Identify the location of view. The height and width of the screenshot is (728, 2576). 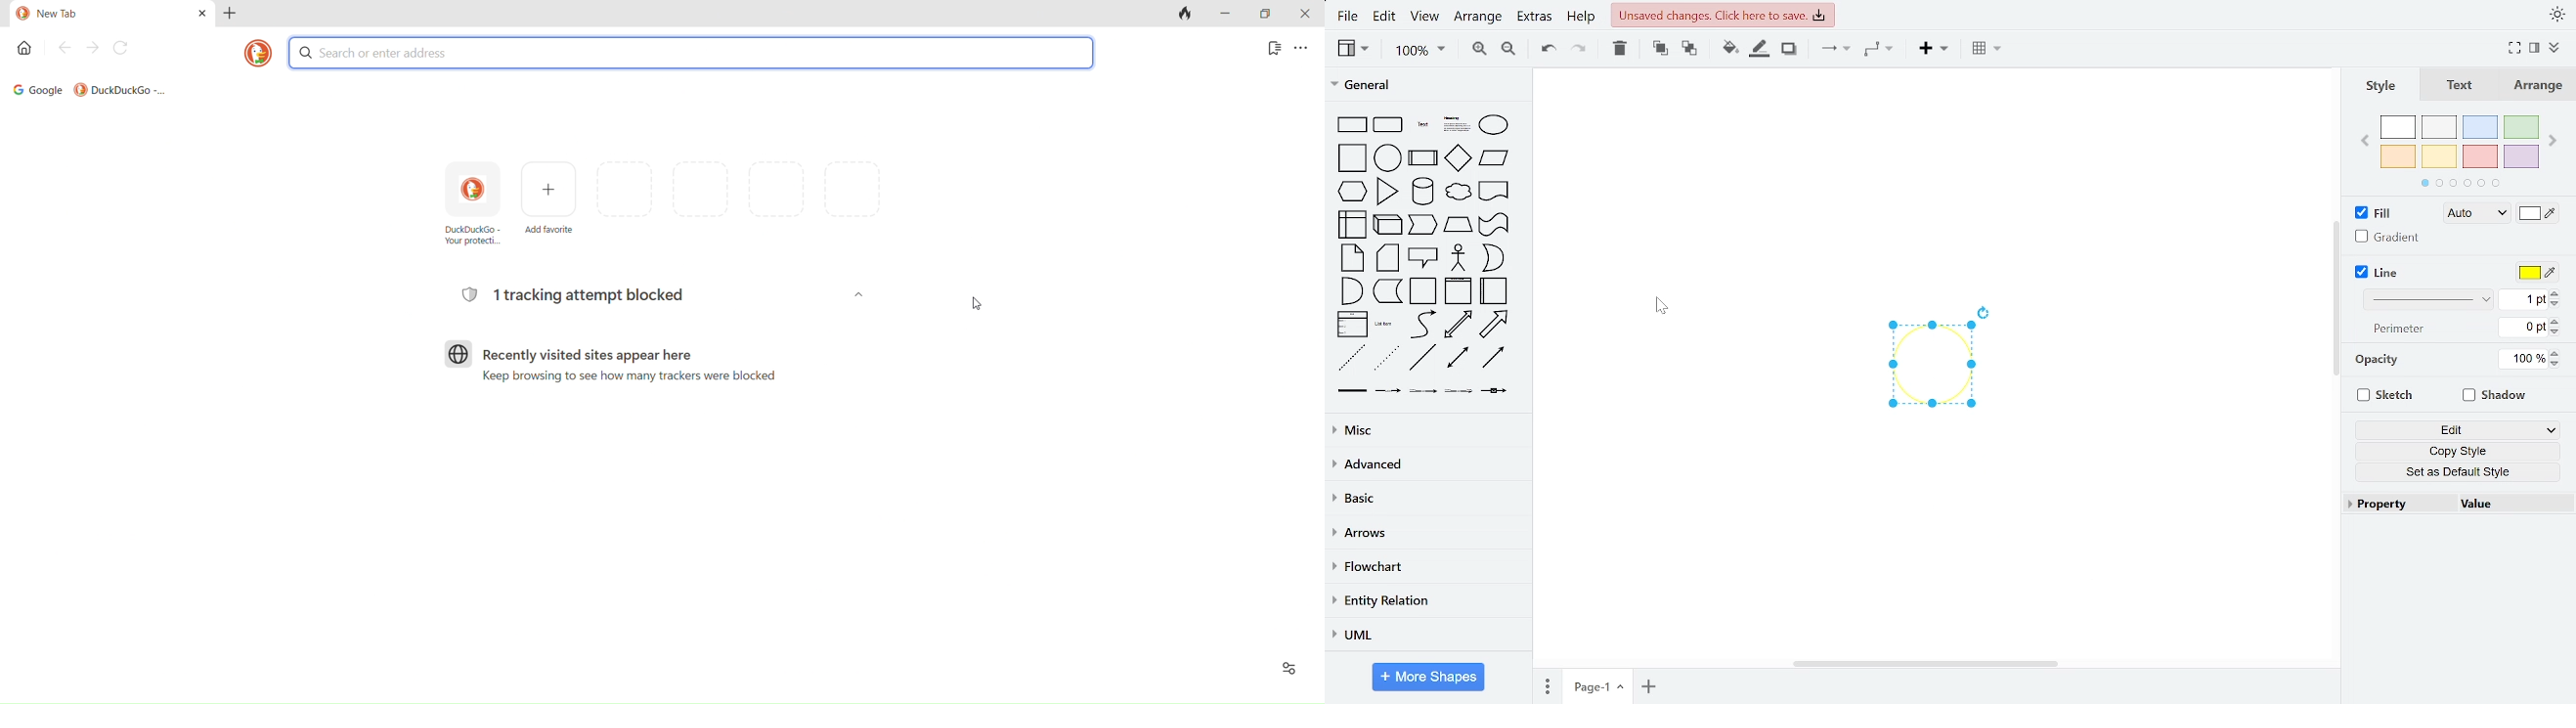
(1353, 49).